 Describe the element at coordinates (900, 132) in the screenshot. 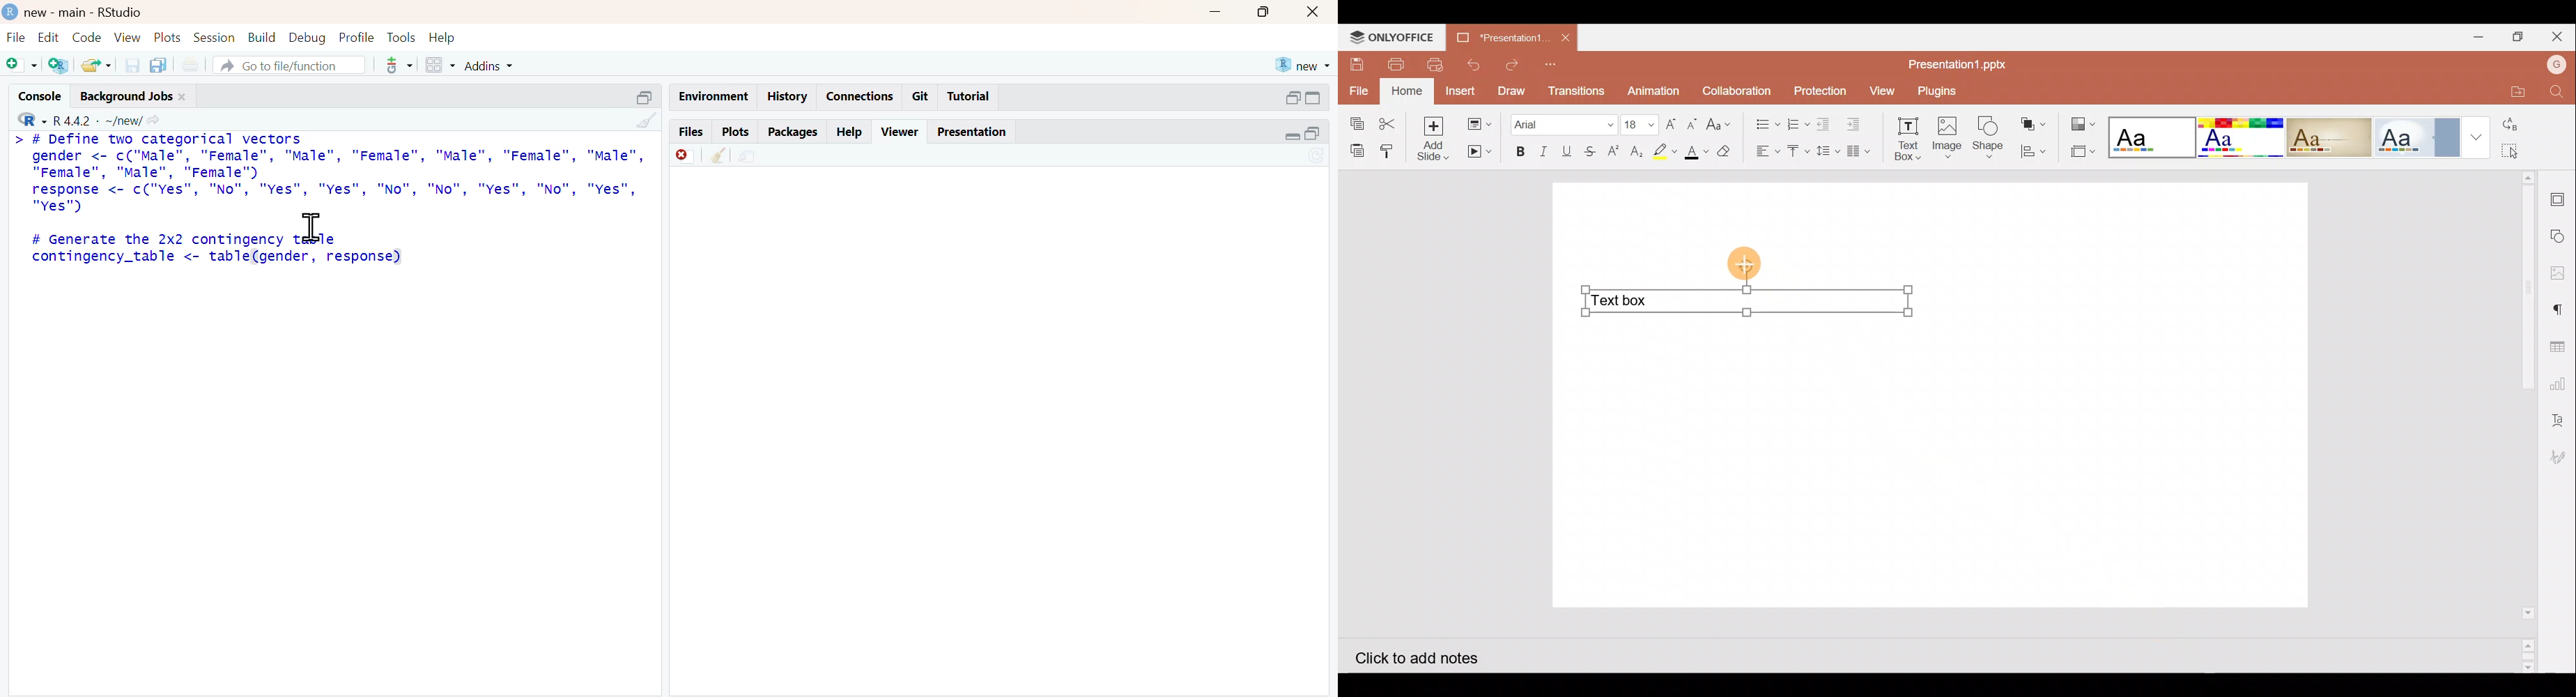

I see `viewer` at that location.